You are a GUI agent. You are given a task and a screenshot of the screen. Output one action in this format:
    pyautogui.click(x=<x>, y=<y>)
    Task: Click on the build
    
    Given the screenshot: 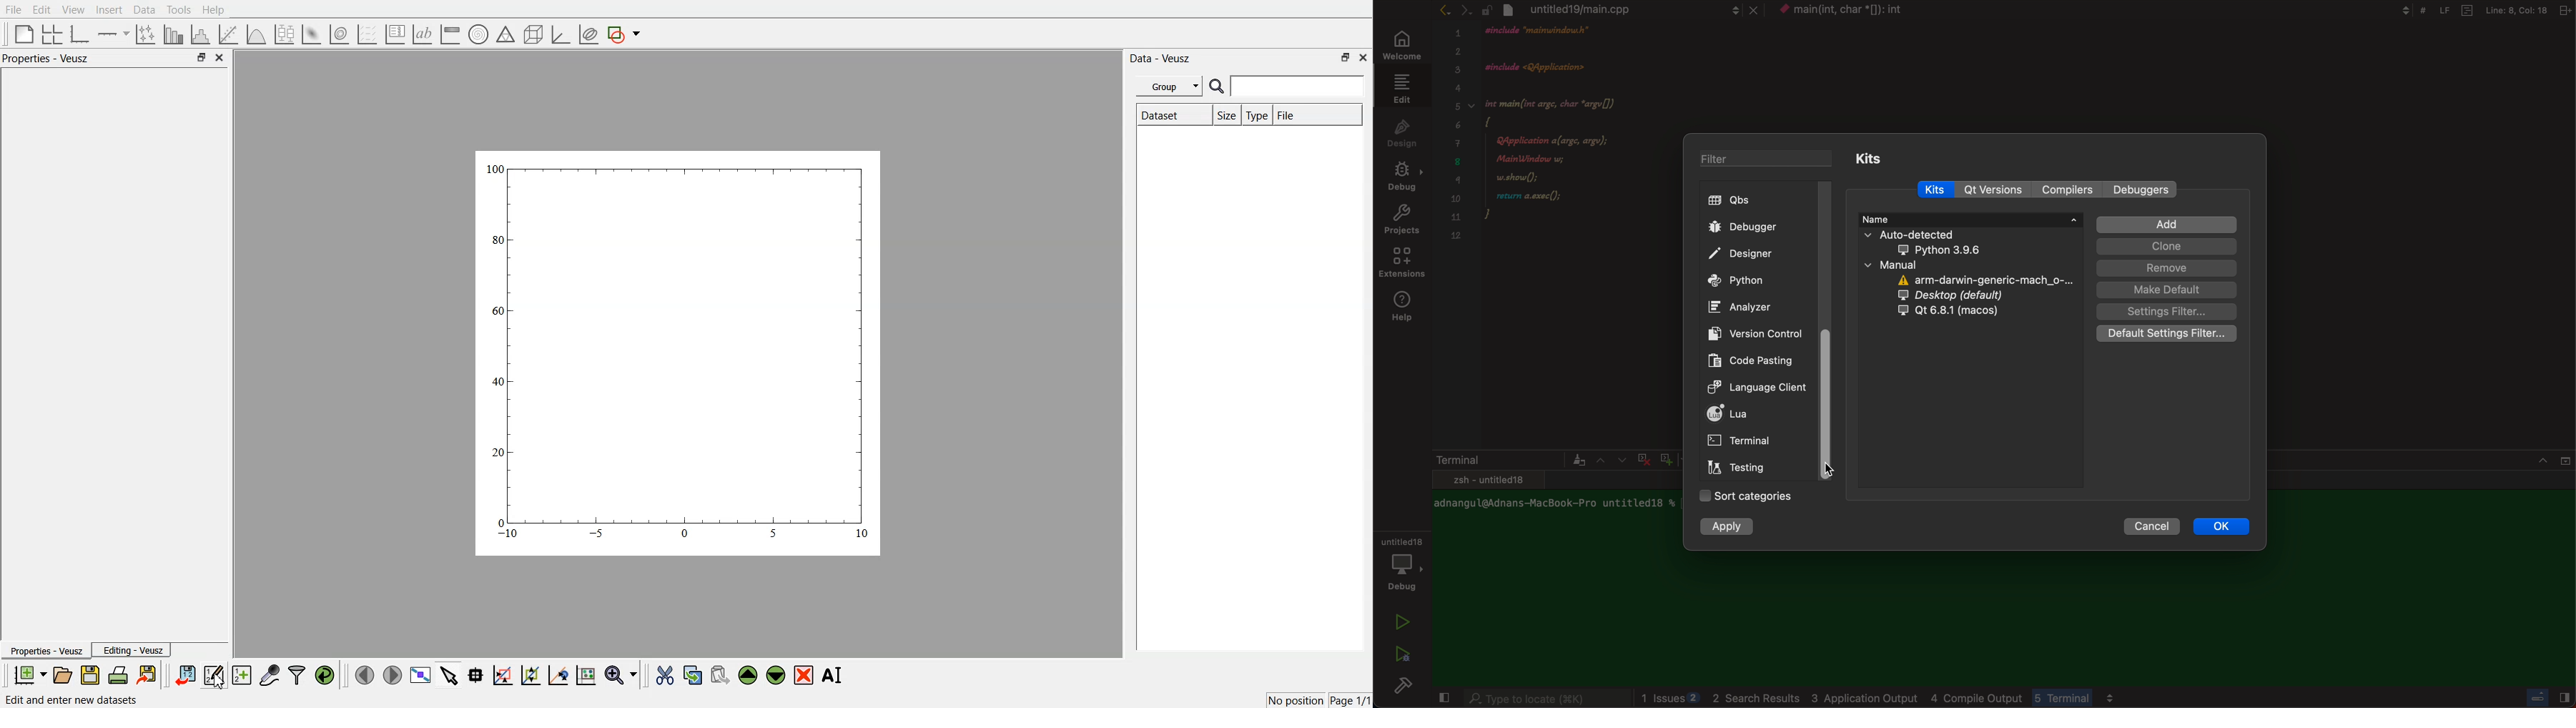 What is the action you would take?
    pyautogui.click(x=1406, y=688)
    